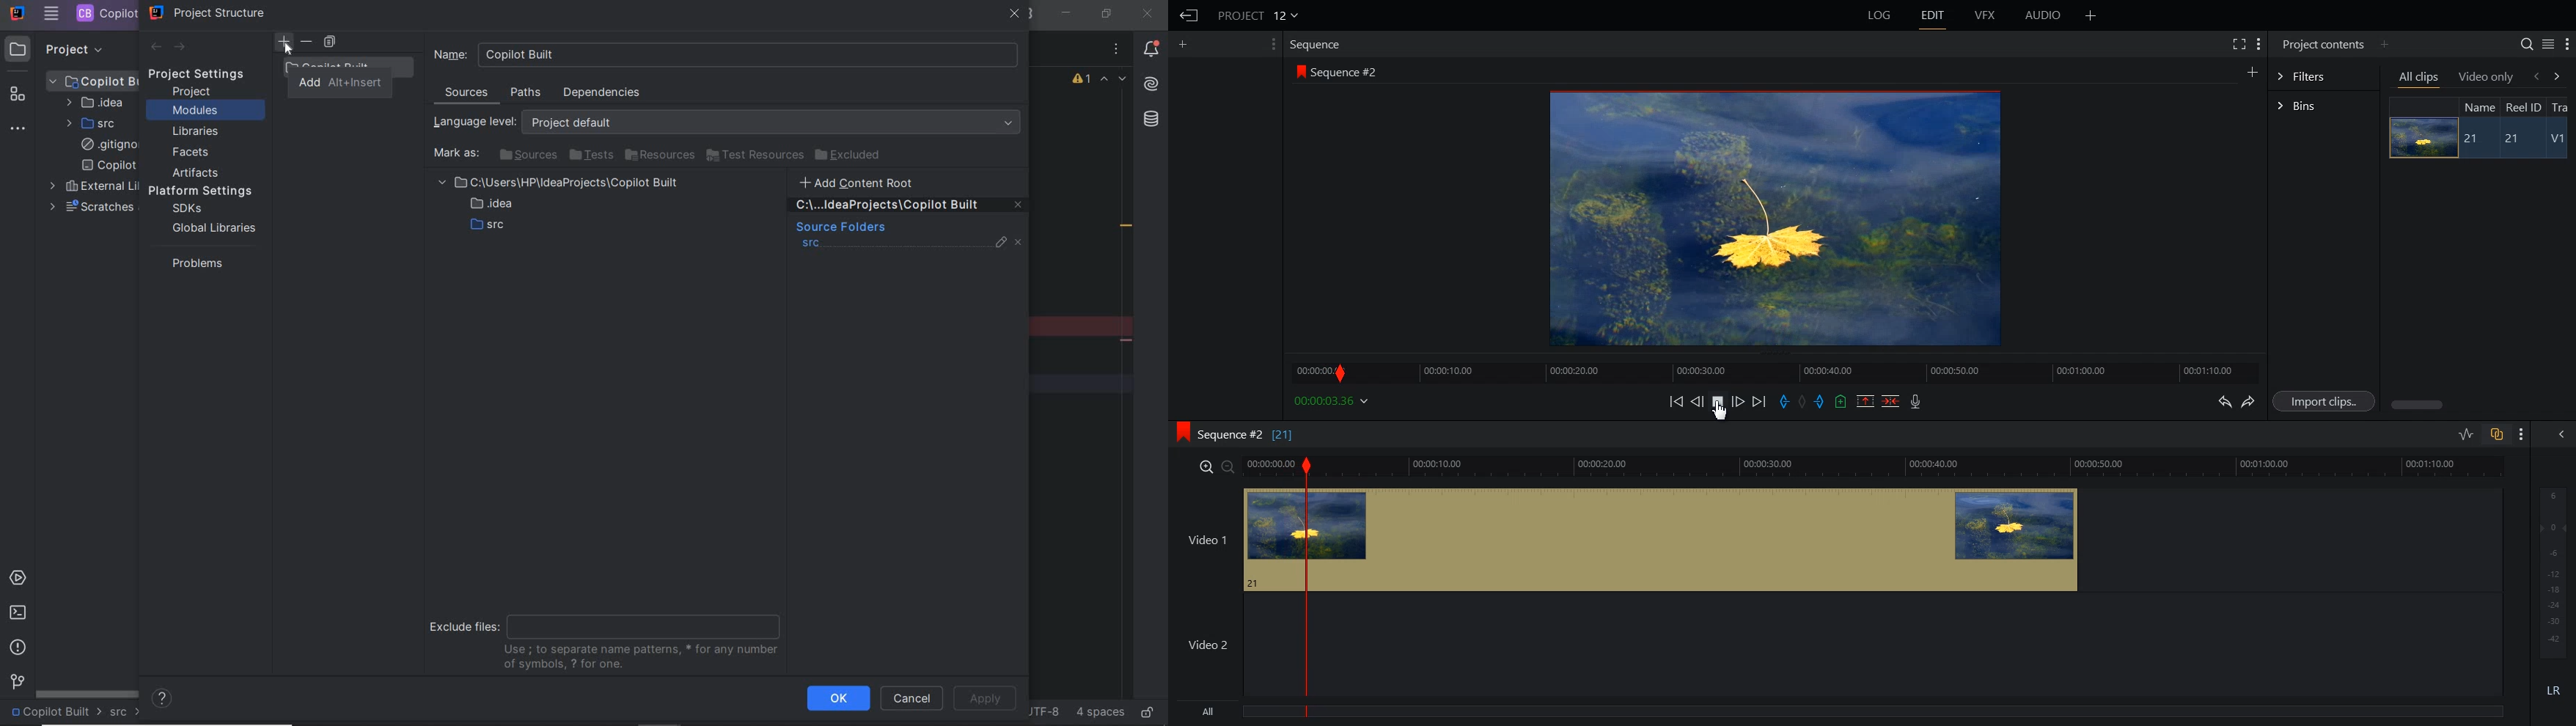 This screenshot has width=2576, height=728. Describe the element at coordinates (205, 191) in the screenshot. I see `platform settings` at that location.